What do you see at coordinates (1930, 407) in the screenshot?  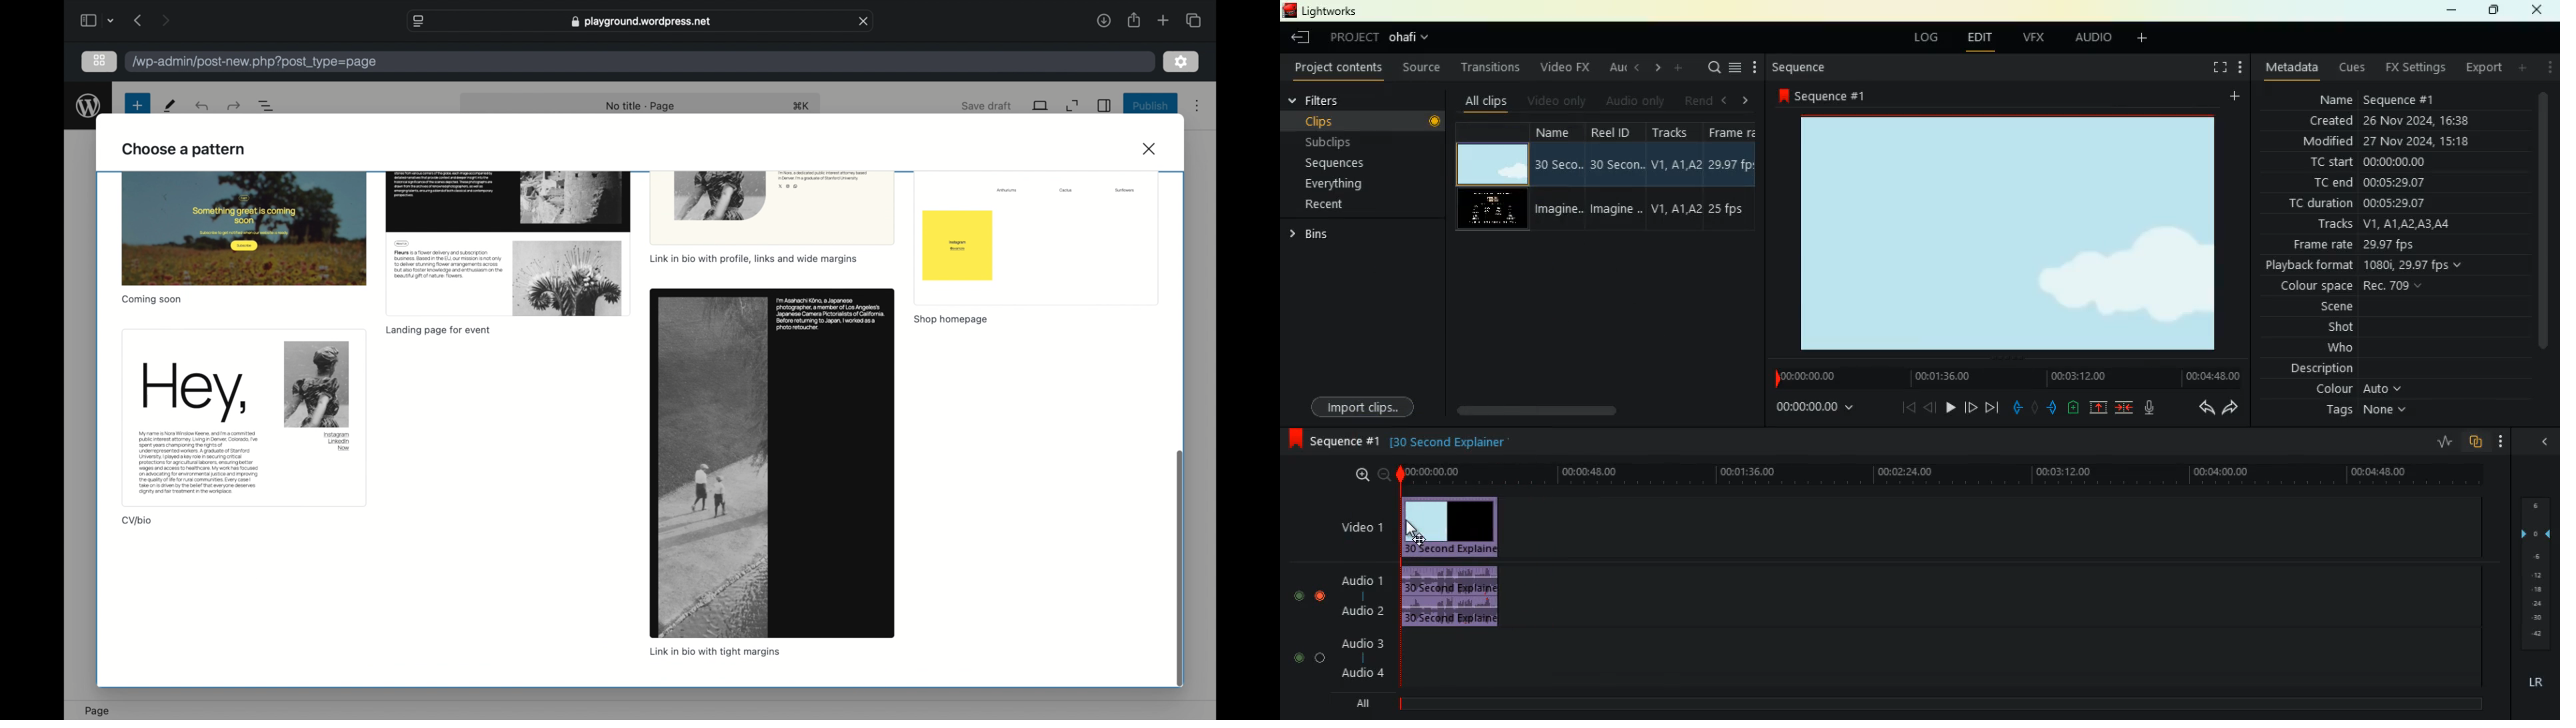 I see `back` at bounding box center [1930, 407].